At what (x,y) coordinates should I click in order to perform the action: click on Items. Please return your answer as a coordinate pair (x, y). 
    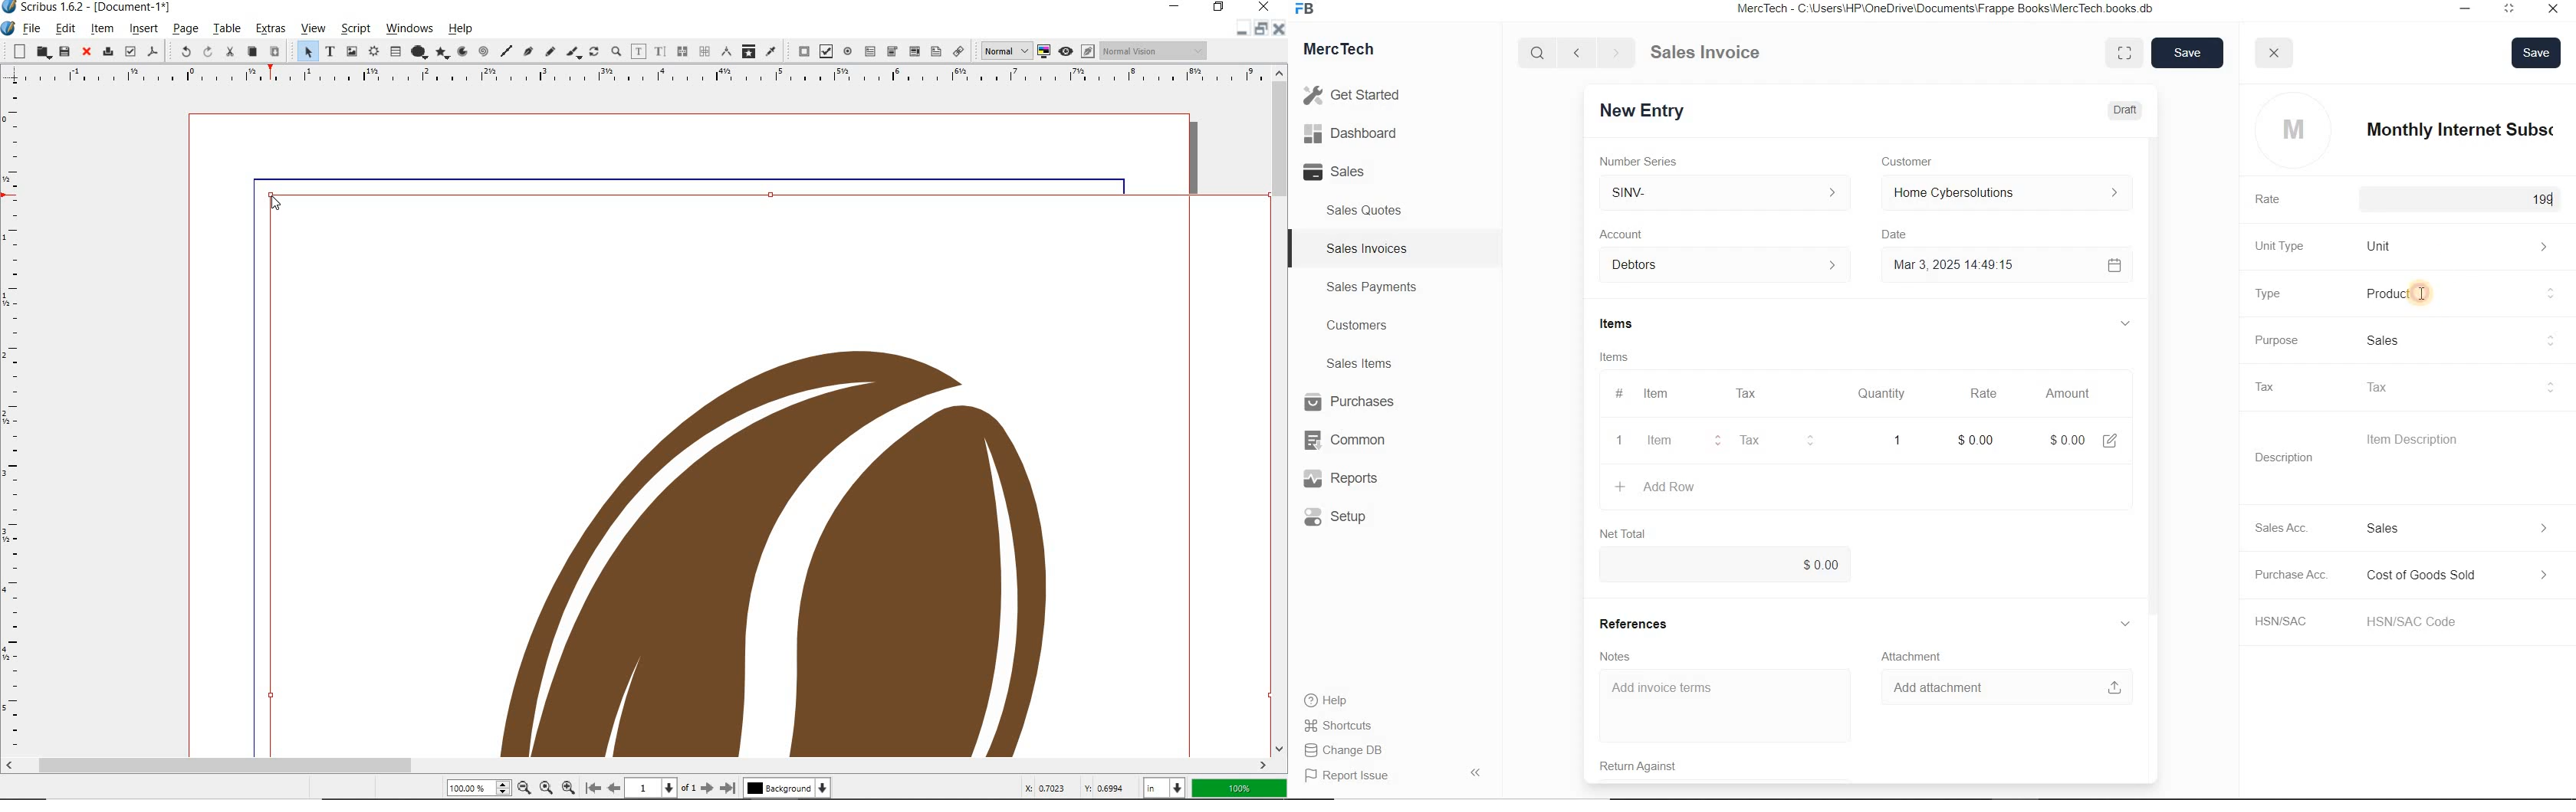
    Looking at the image, I should click on (1622, 356).